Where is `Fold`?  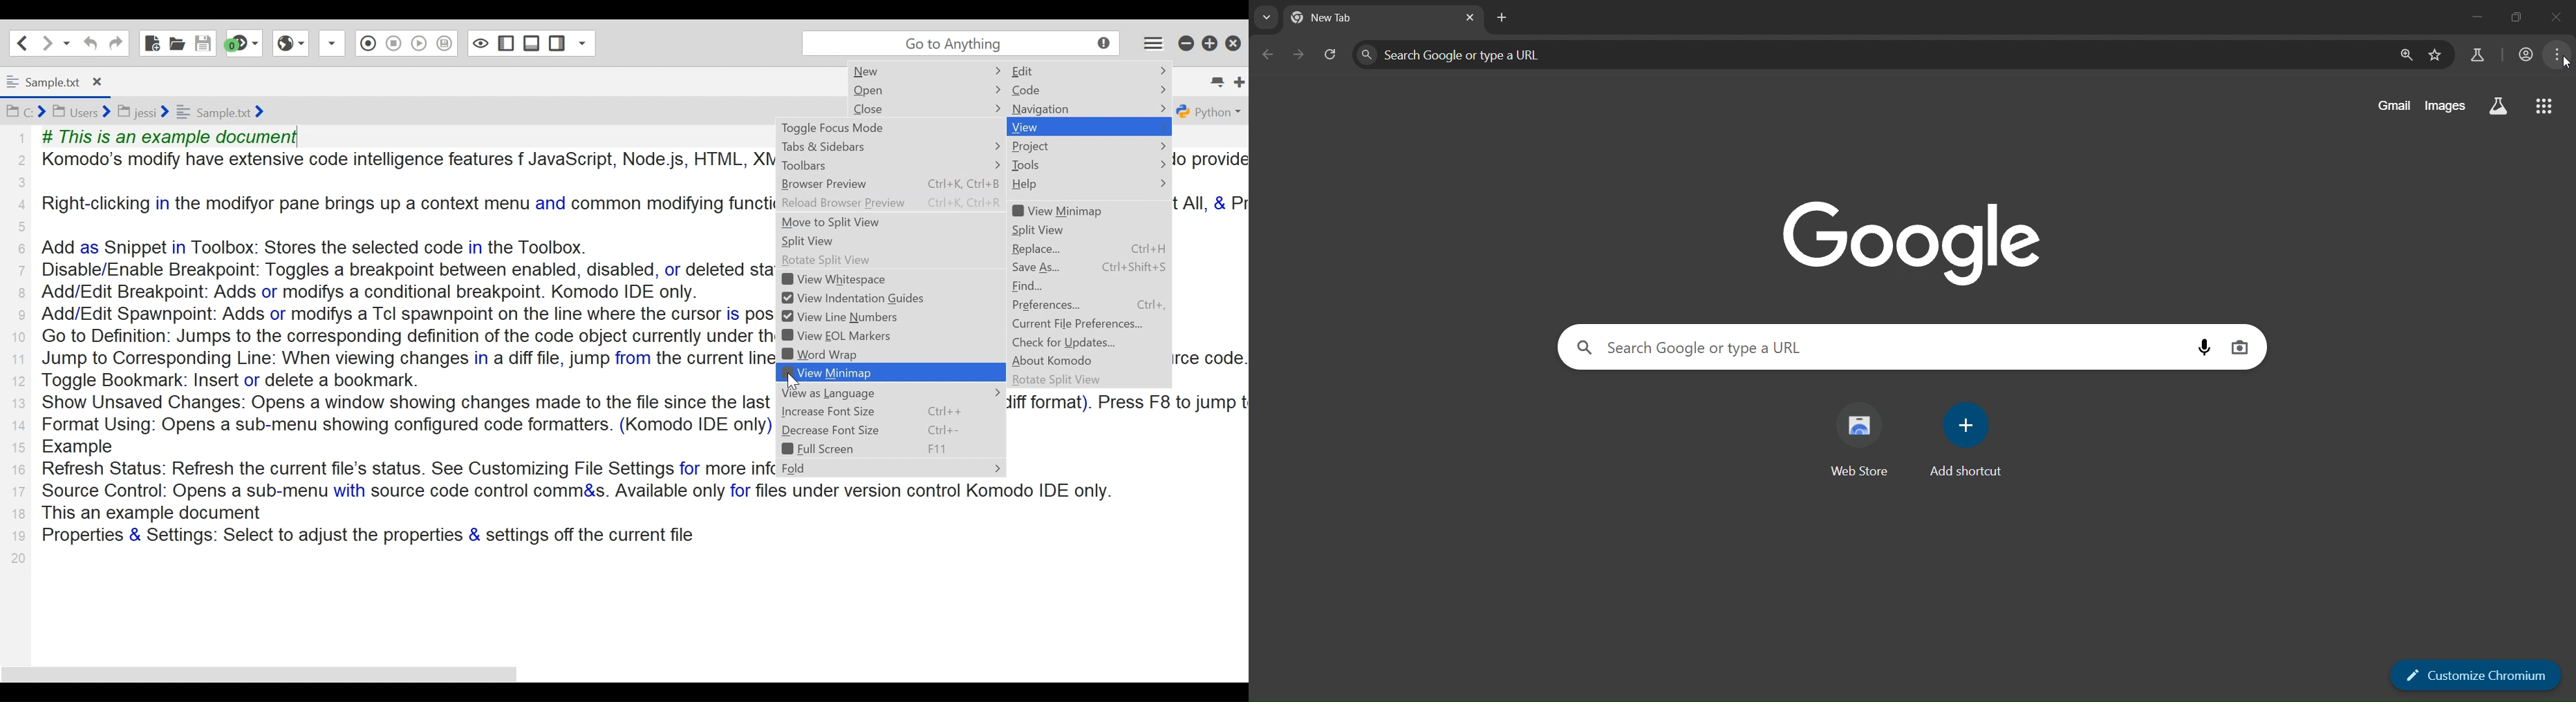 Fold is located at coordinates (890, 468).